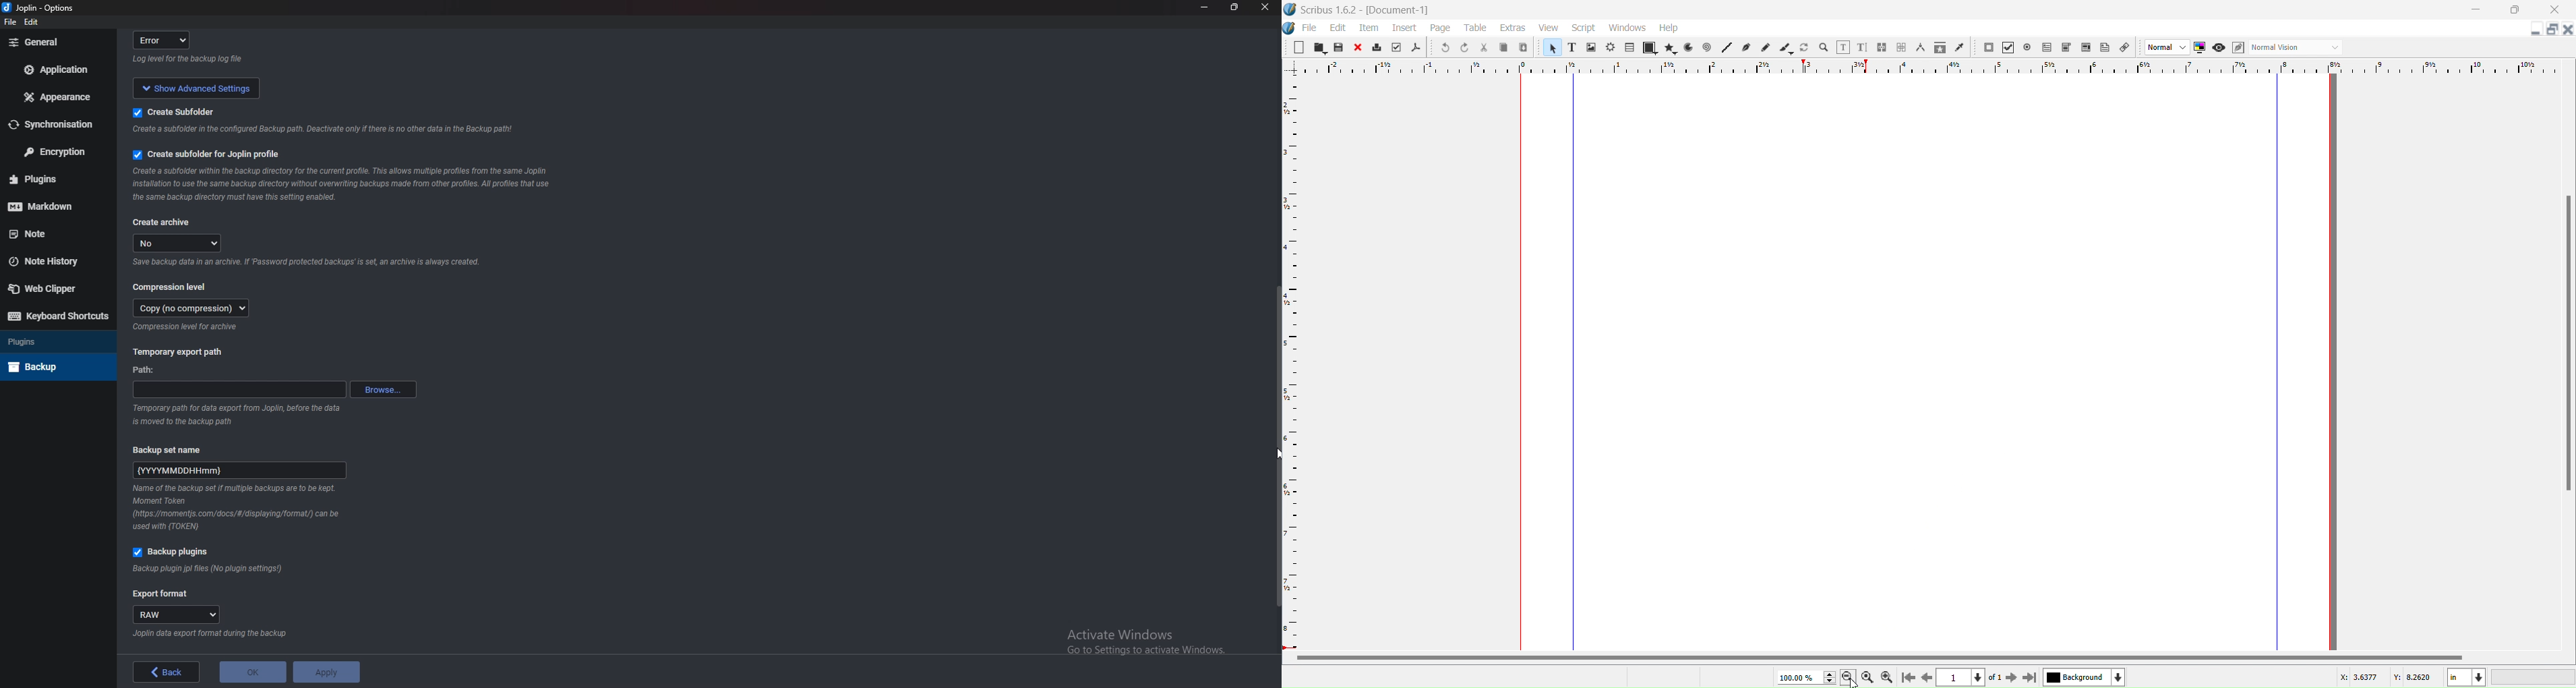 This screenshot has height=700, width=2576. What do you see at coordinates (166, 39) in the screenshot?
I see `error` at bounding box center [166, 39].